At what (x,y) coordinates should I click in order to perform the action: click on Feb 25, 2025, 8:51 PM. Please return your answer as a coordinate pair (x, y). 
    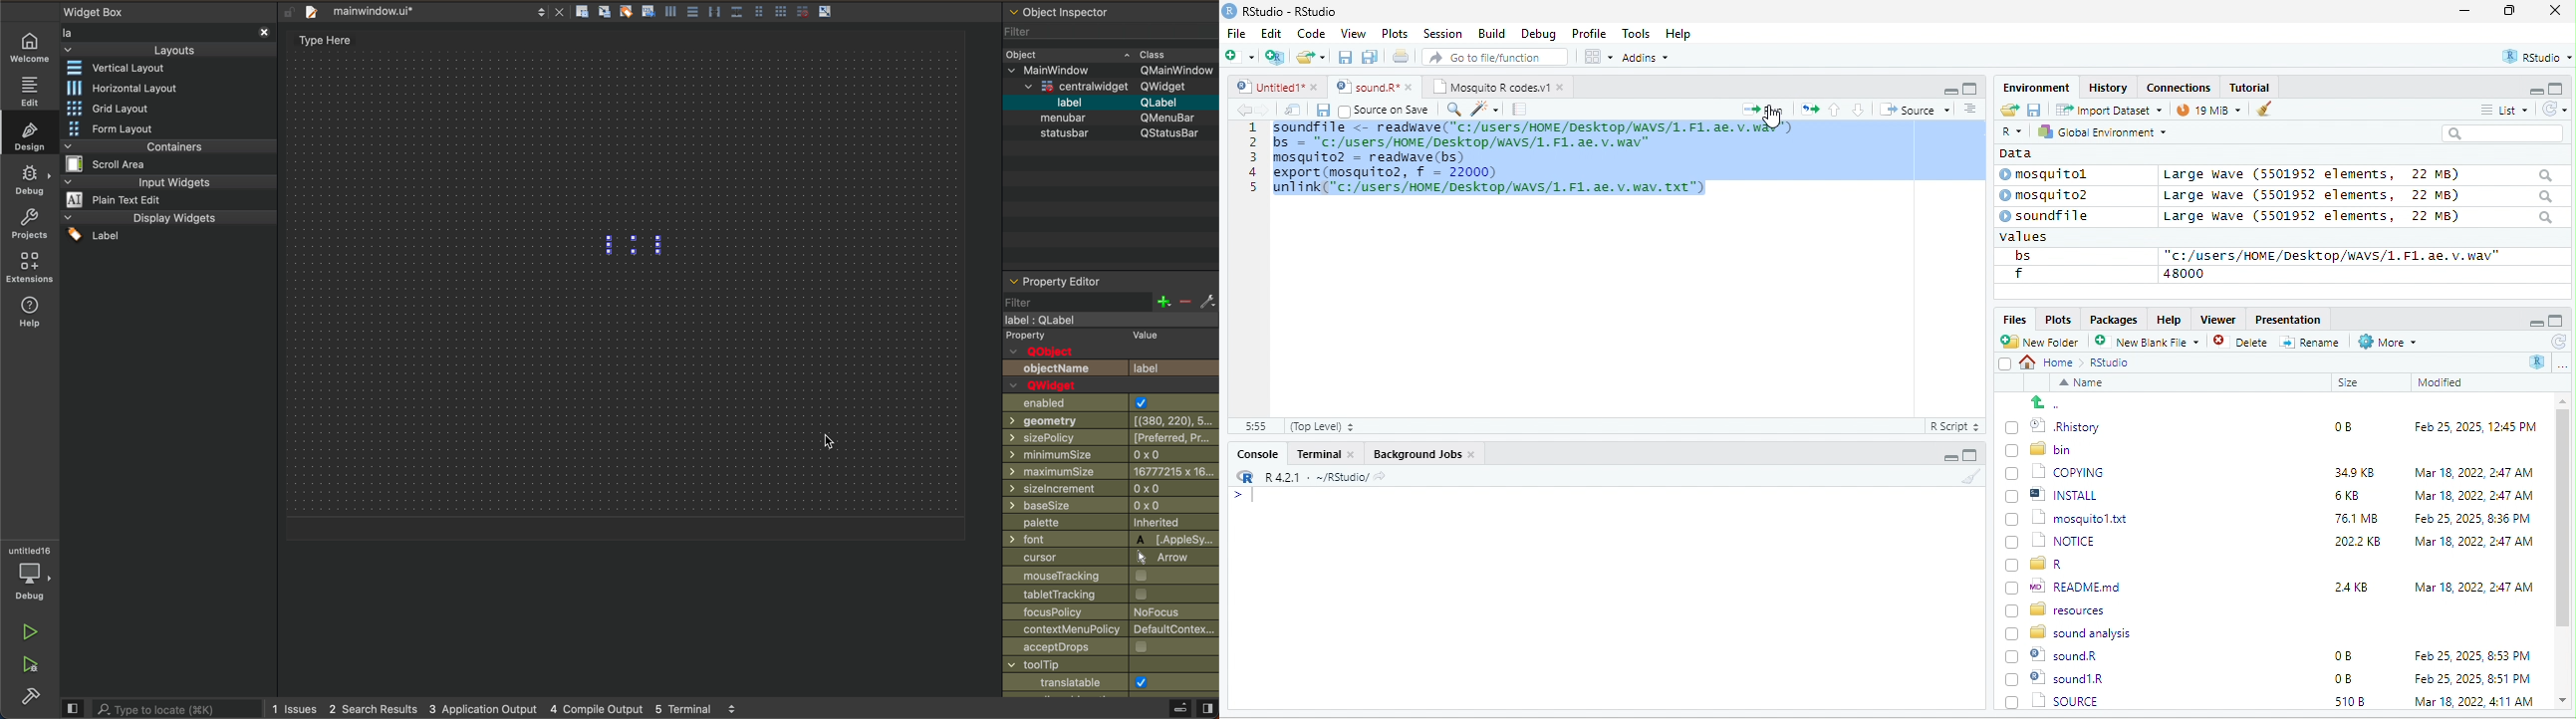
    Looking at the image, I should click on (2473, 656).